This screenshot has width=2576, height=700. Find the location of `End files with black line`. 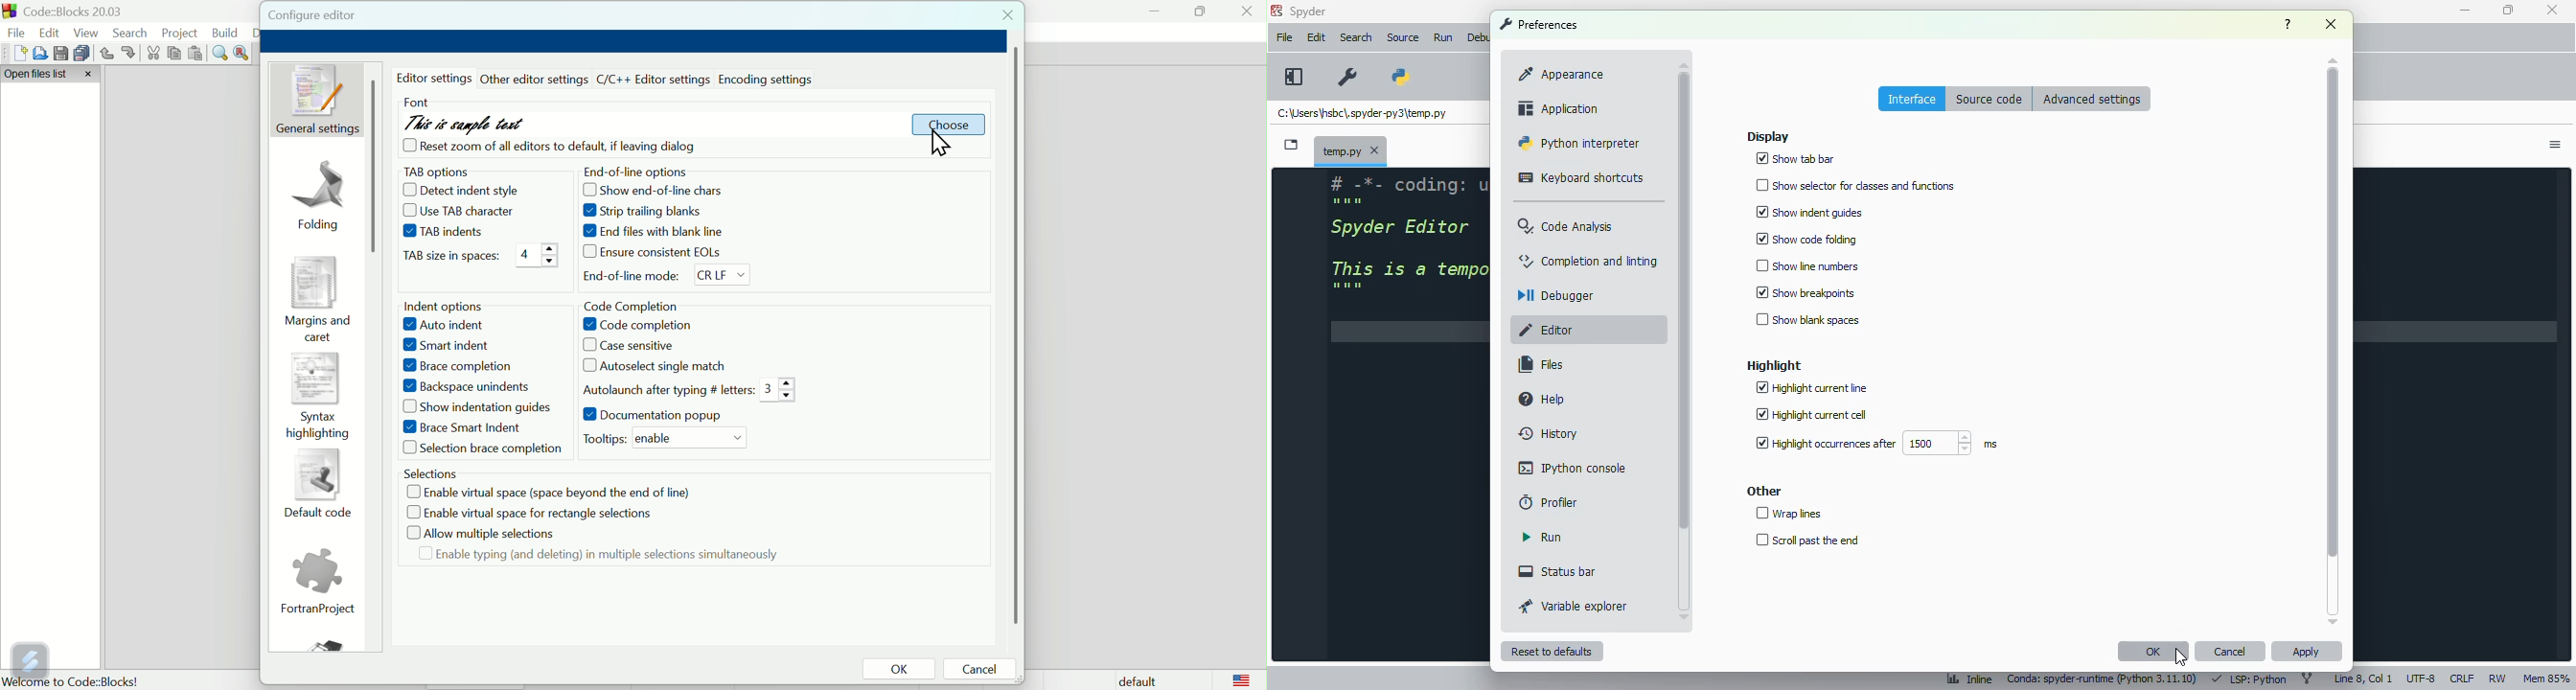

End files with black line is located at coordinates (661, 232).